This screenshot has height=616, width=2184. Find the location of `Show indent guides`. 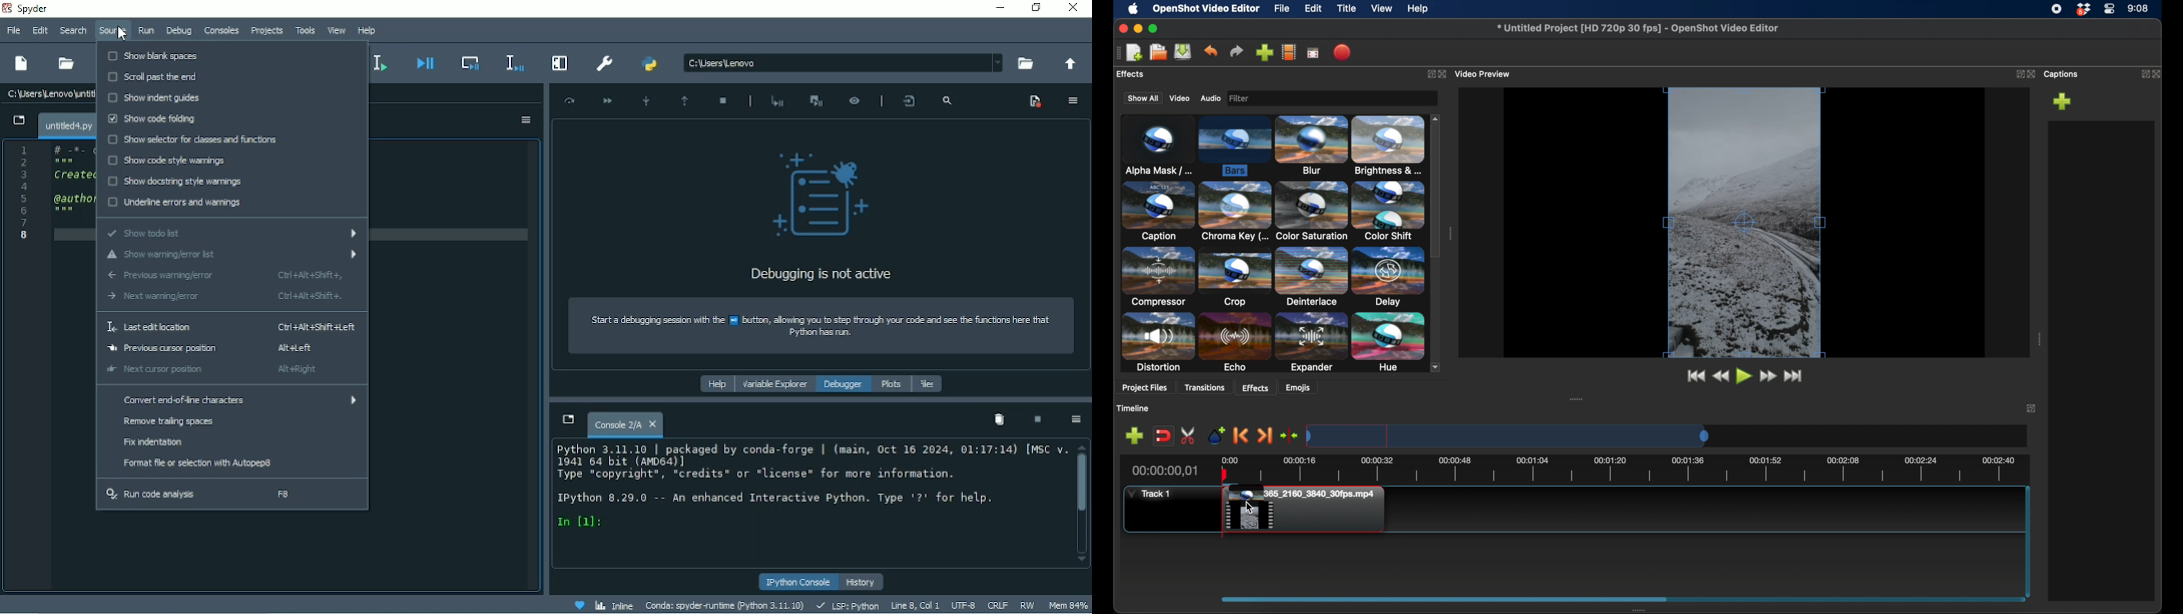

Show indent guides is located at coordinates (230, 99).